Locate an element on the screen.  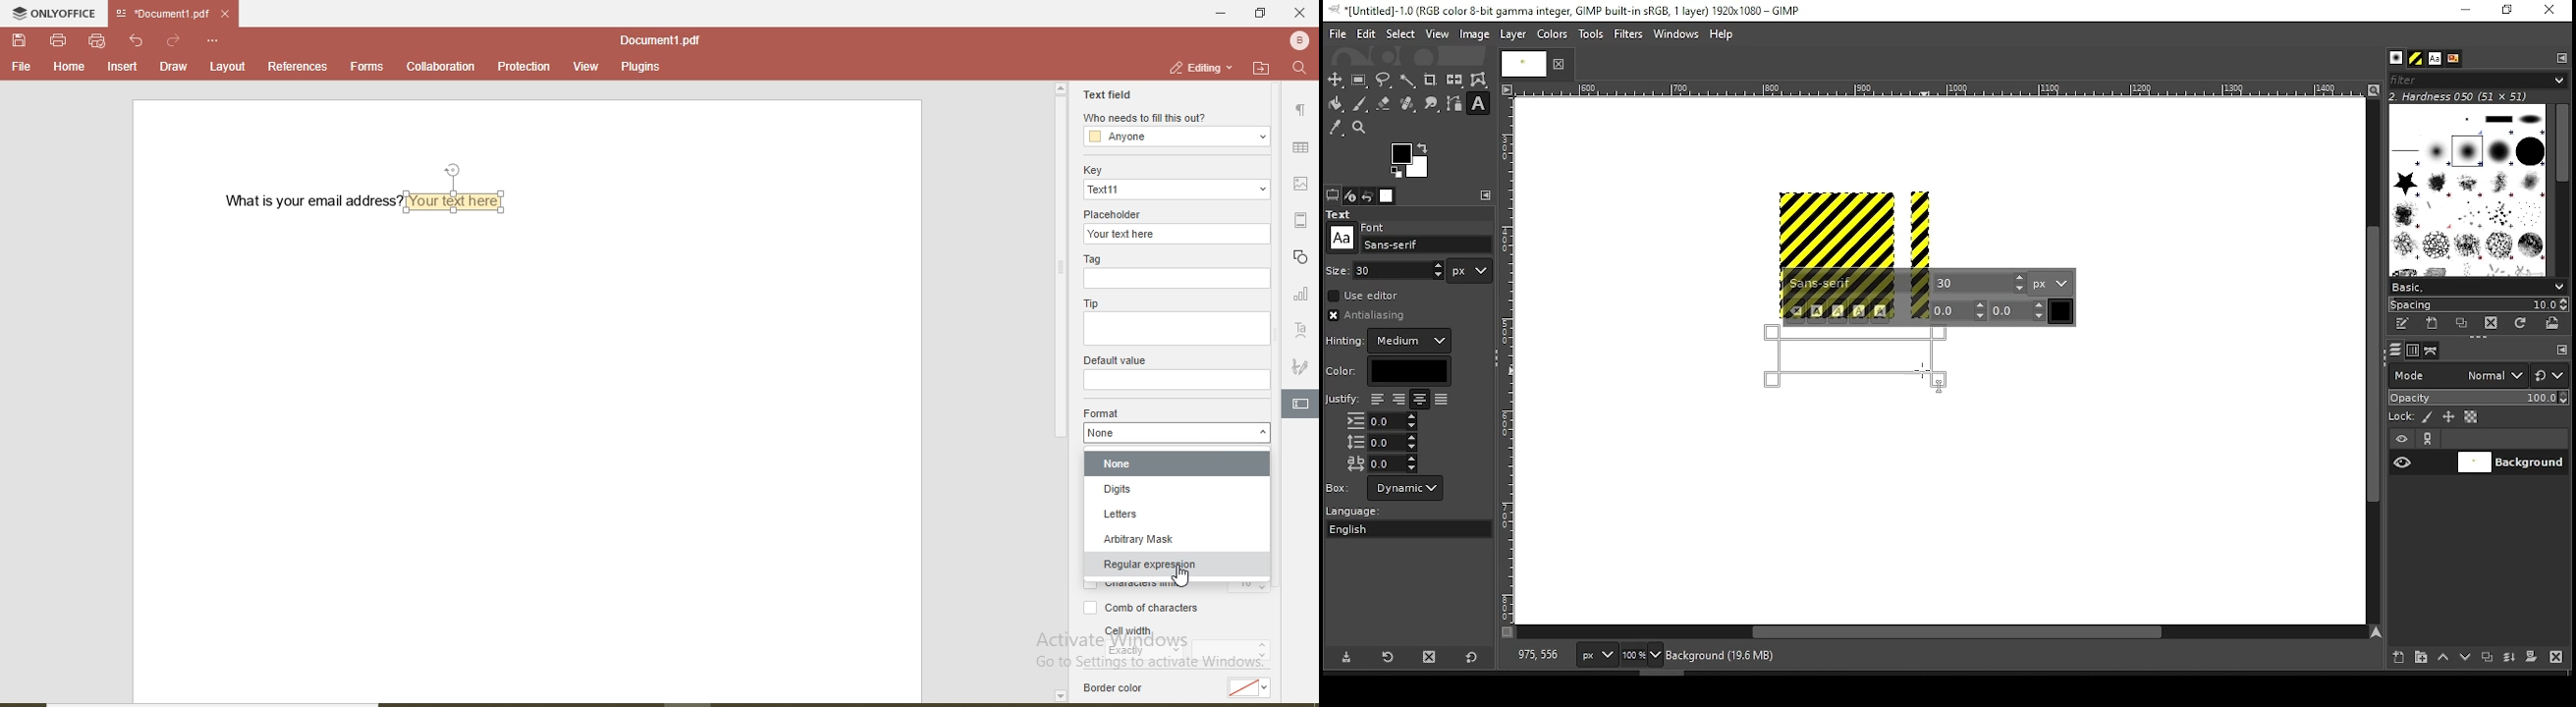
10 is located at coordinates (1251, 588).